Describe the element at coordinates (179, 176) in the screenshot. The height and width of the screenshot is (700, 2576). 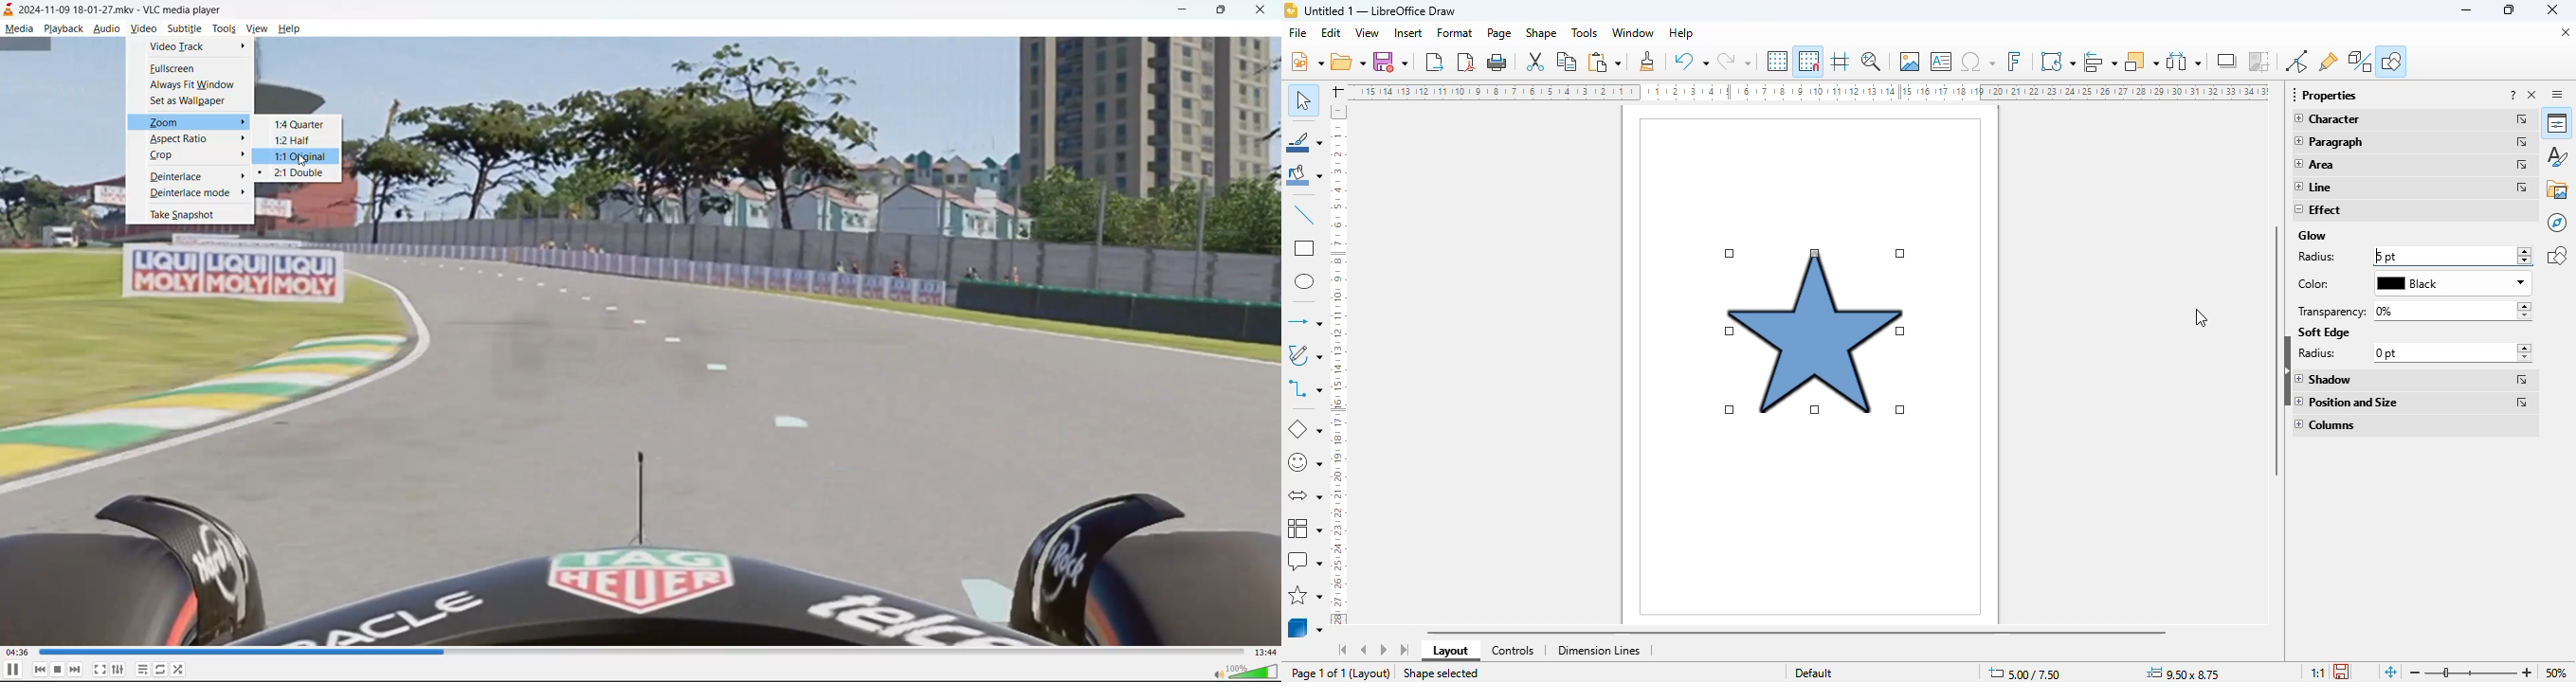
I see `deinterlace` at that location.